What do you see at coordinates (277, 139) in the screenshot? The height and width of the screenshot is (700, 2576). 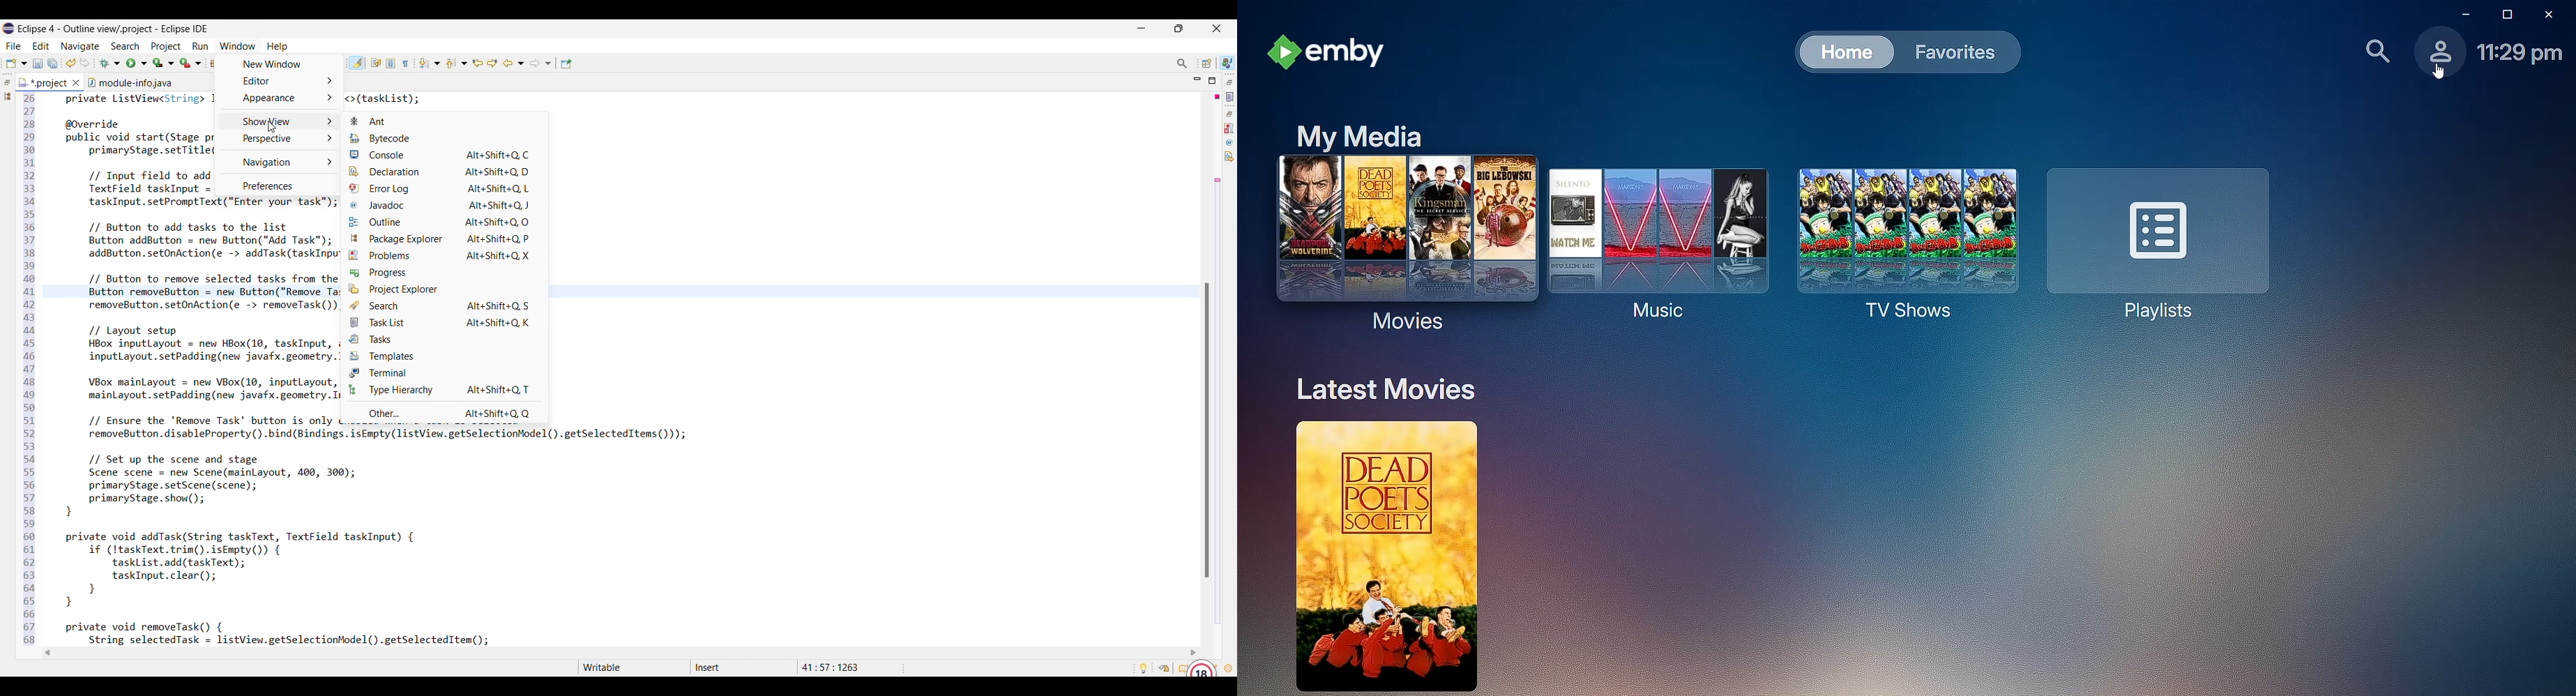 I see `Perspective options` at bounding box center [277, 139].